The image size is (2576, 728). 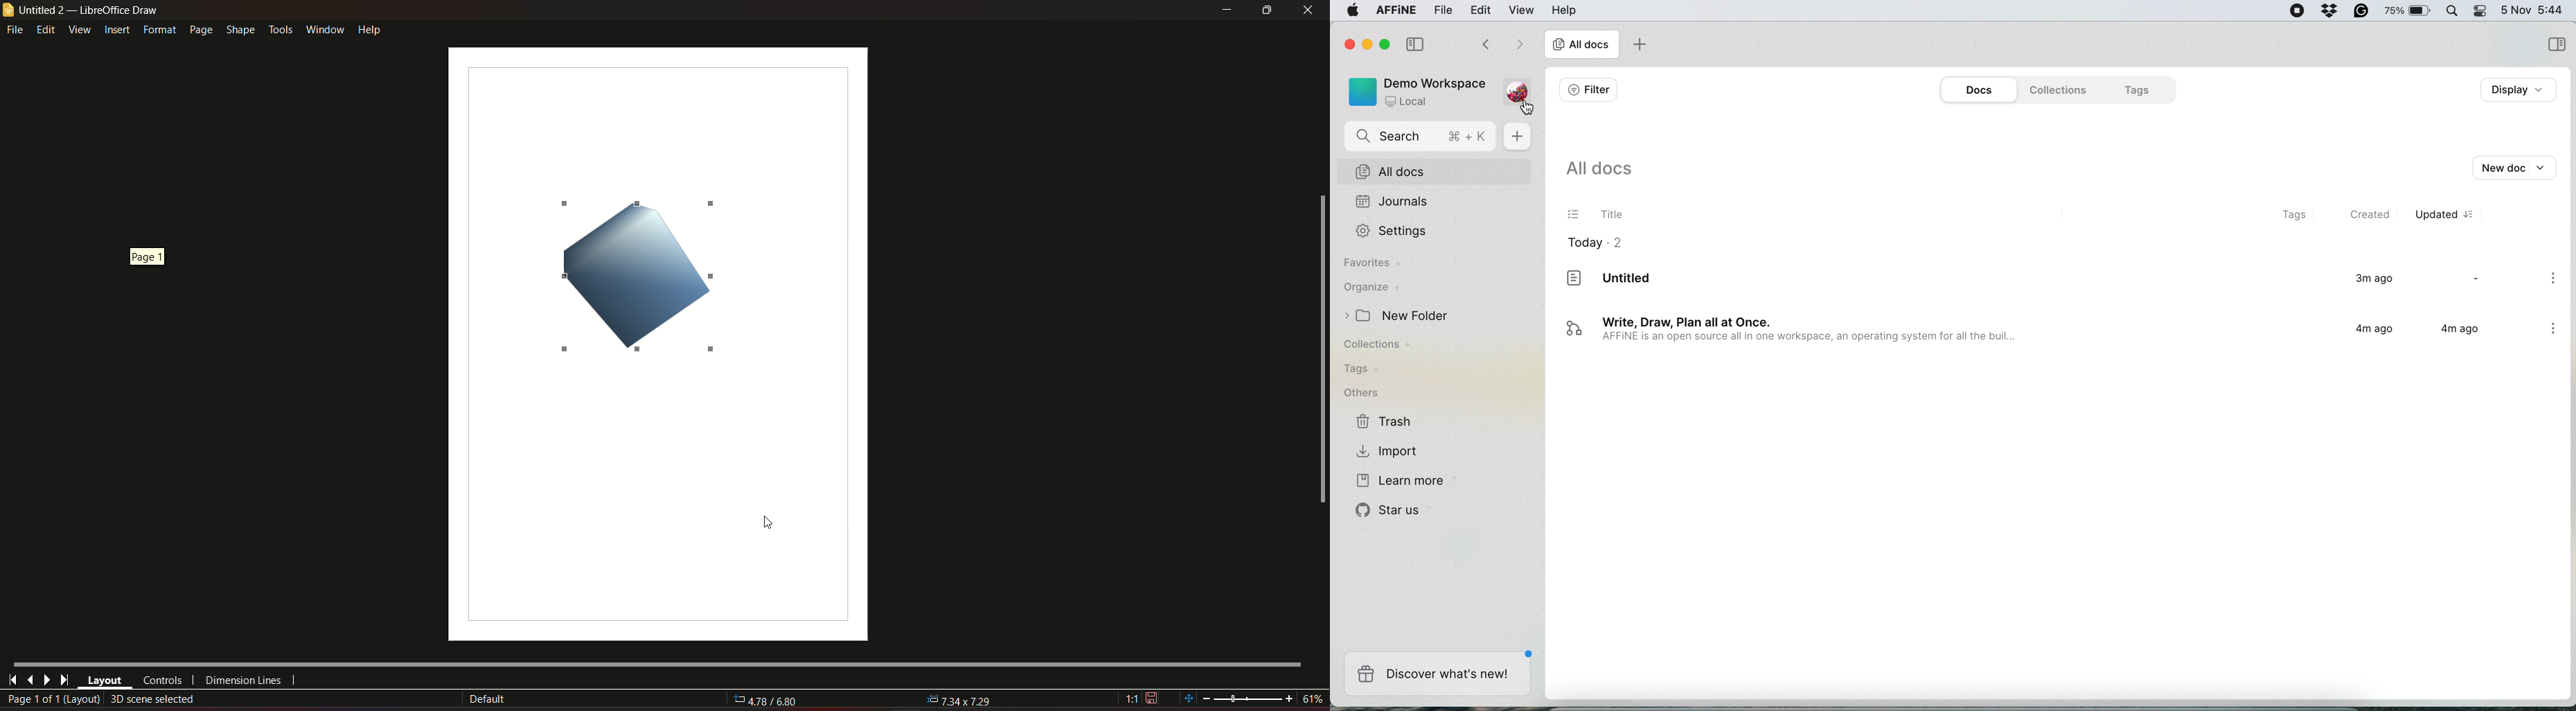 I want to click on controls, so click(x=161, y=681).